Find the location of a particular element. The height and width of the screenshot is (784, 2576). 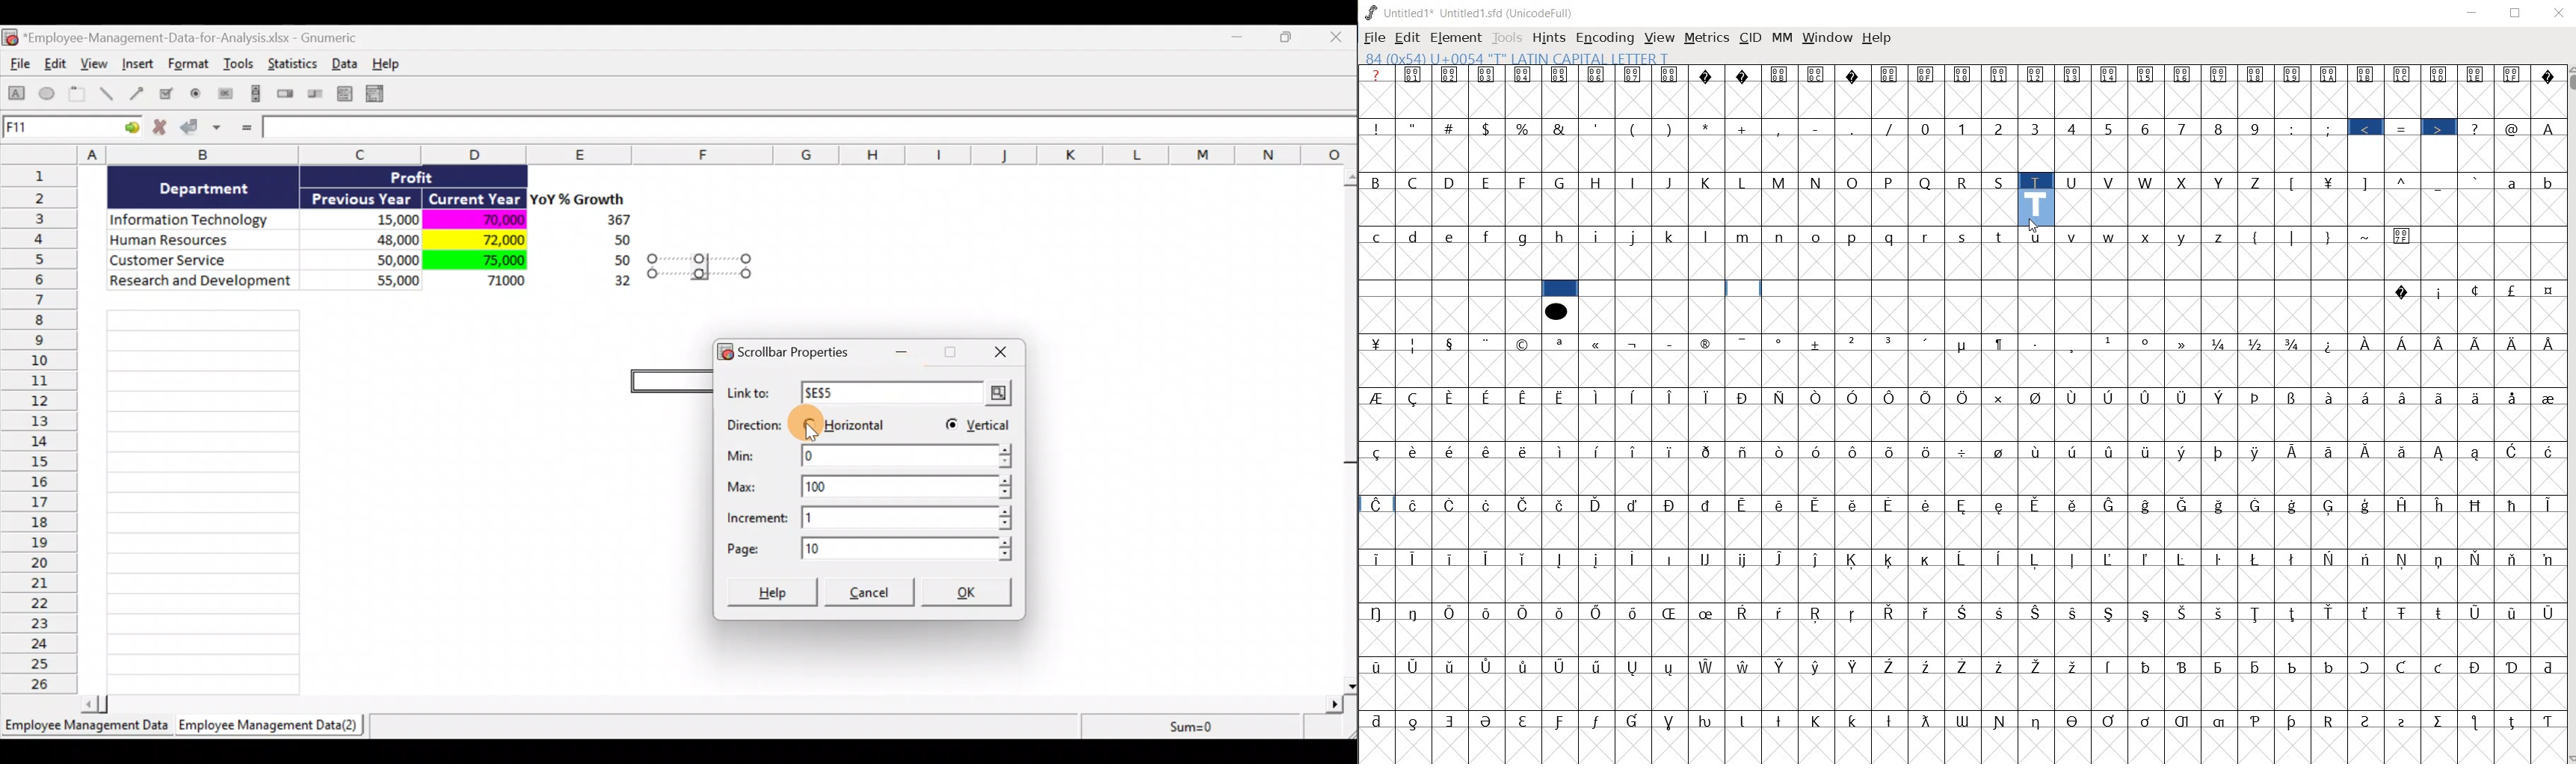

< is located at coordinates (2368, 129).